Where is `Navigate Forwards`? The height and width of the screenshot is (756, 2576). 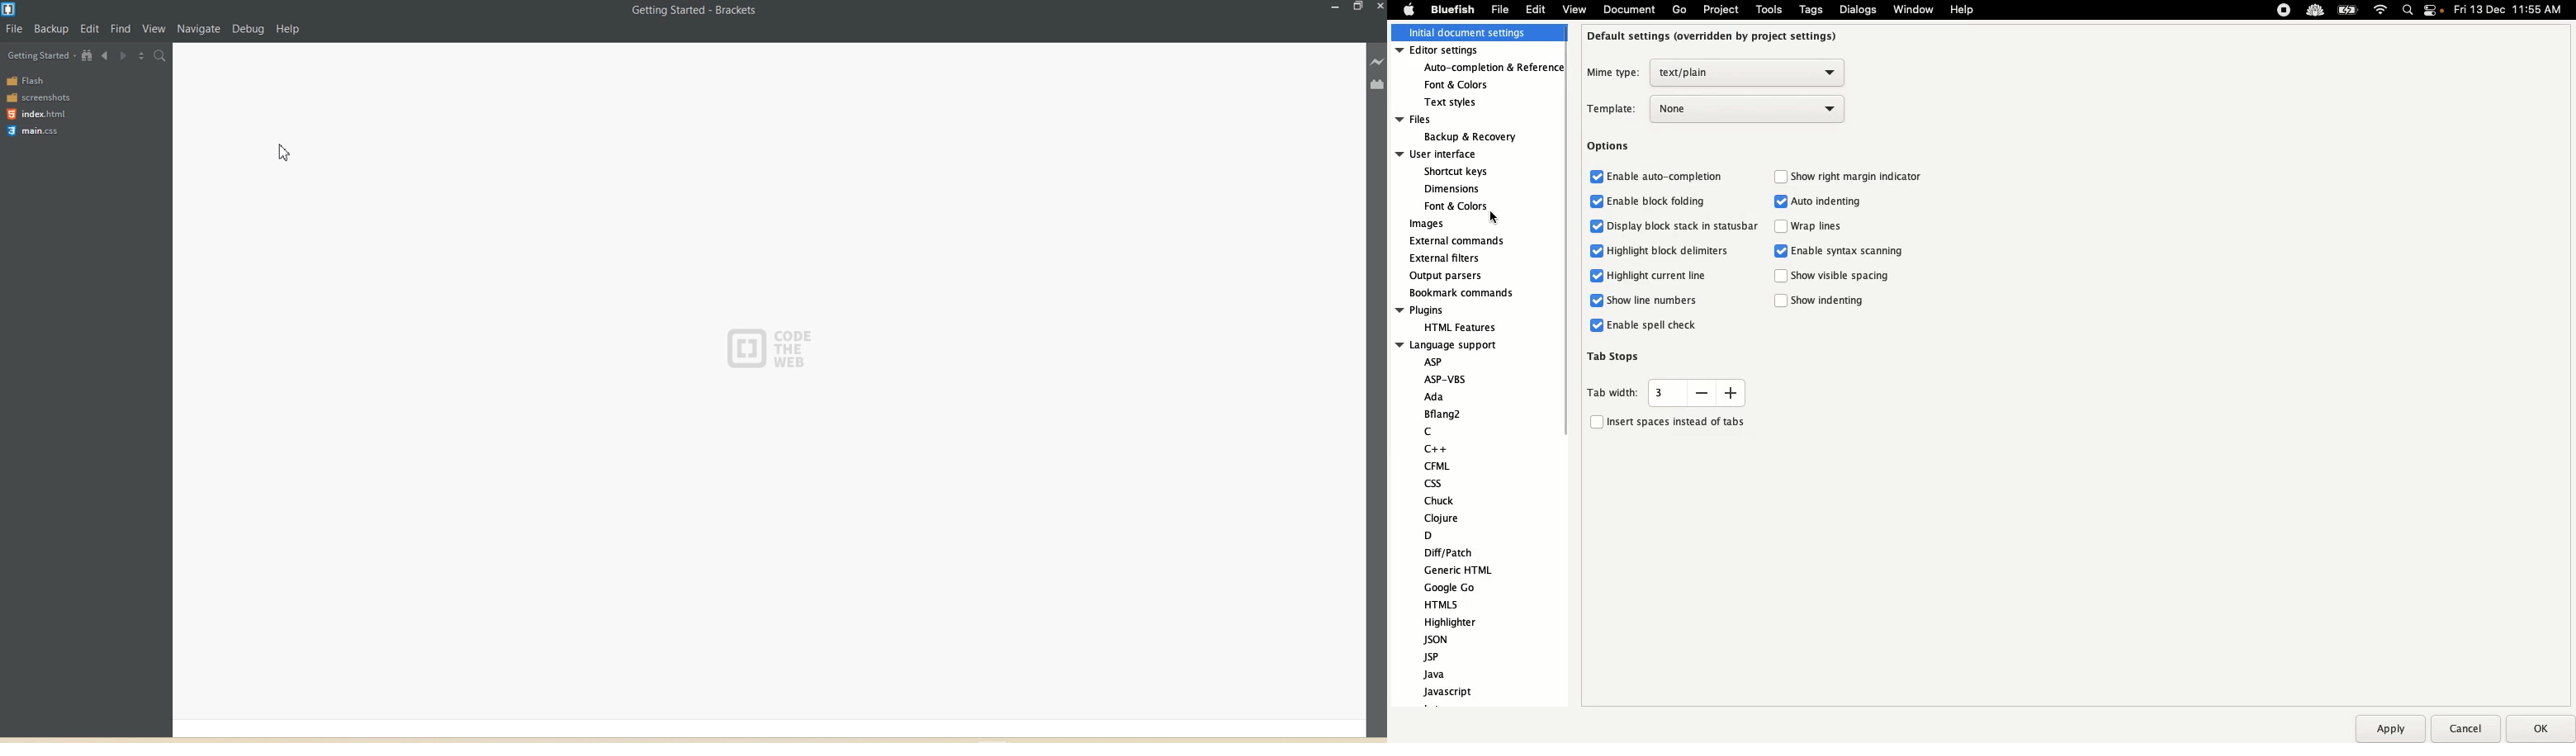 Navigate Forwards is located at coordinates (123, 55).